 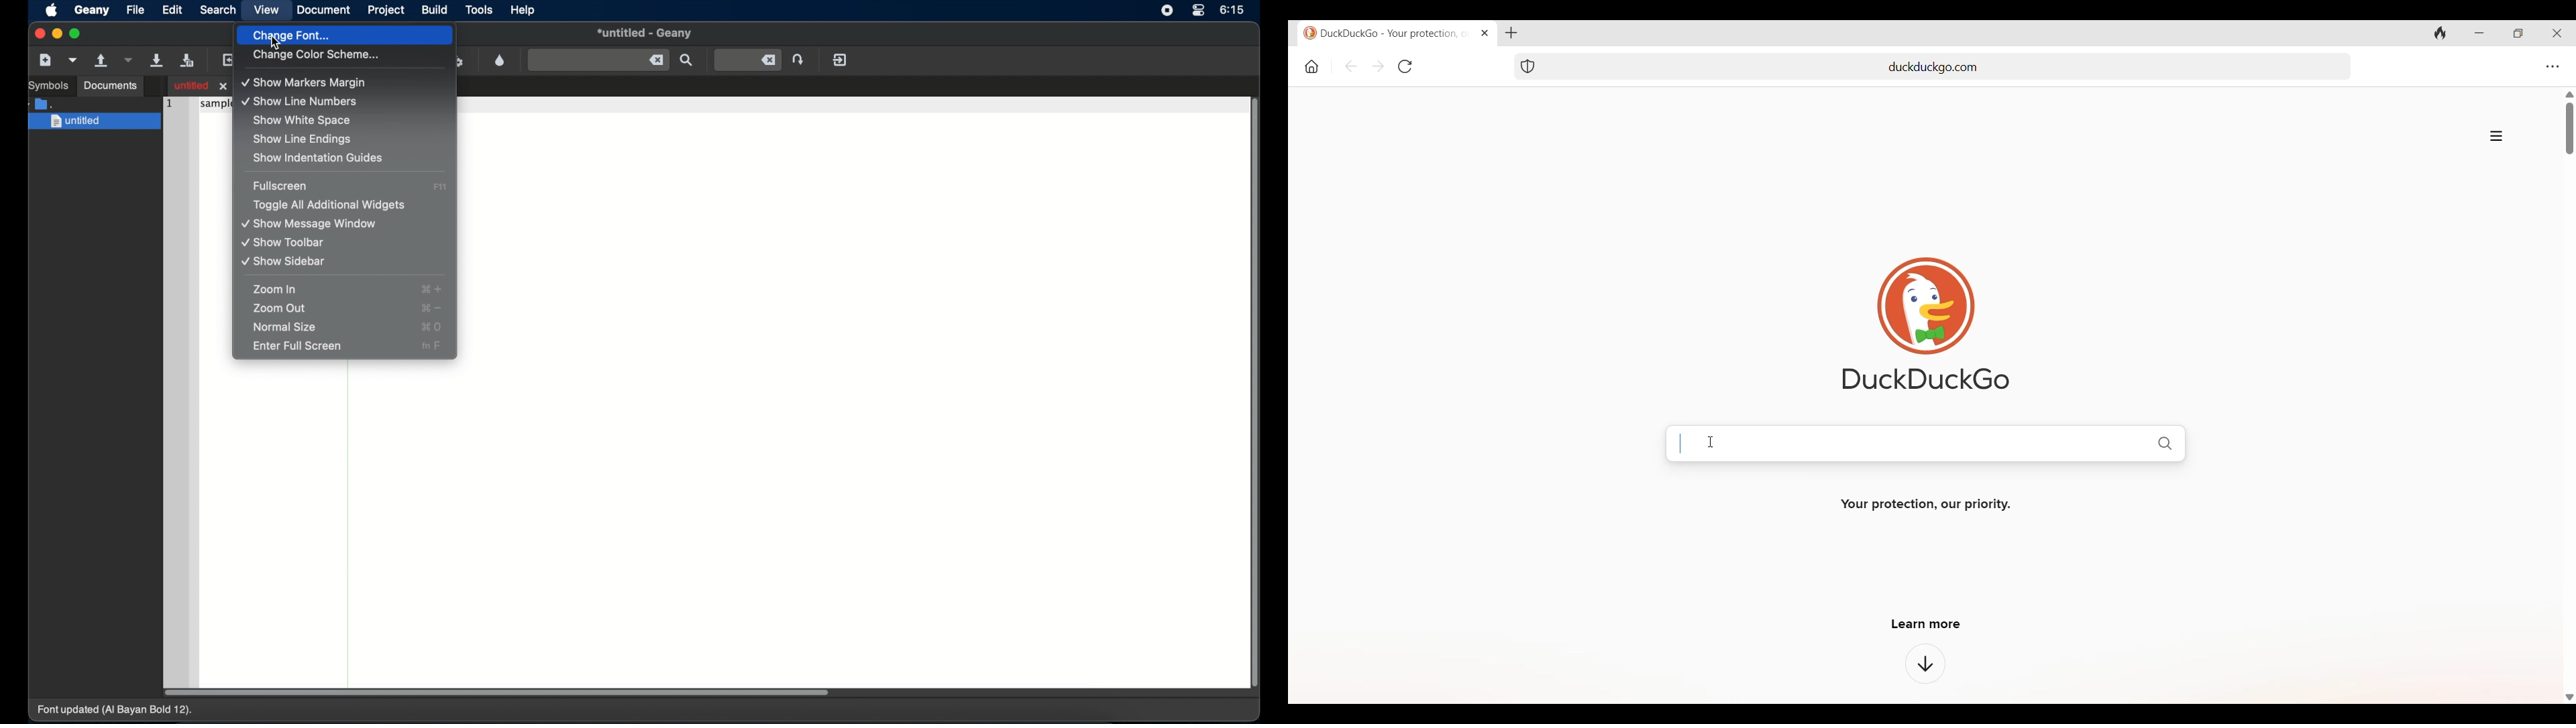 I want to click on Clear history, so click(x=2440, y=33).